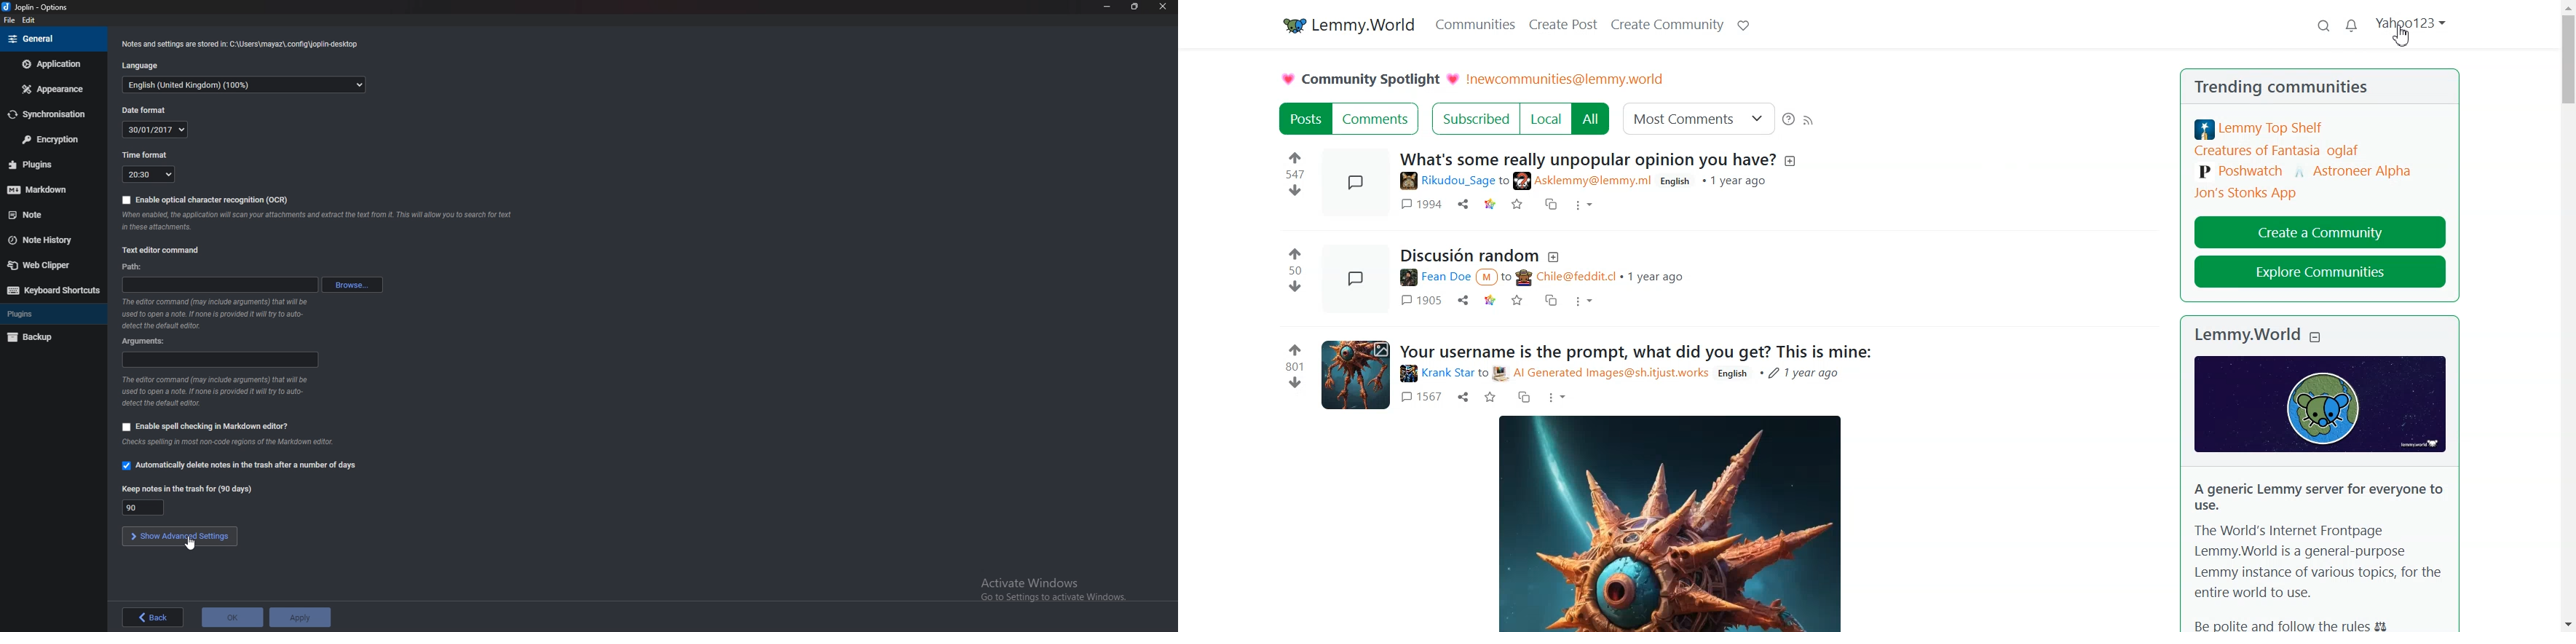 Image resolution: width=2576 pixels, height=644 pixels. Describe the element at coordinates (42, 215) in the screenshot. I see `note` at that location.